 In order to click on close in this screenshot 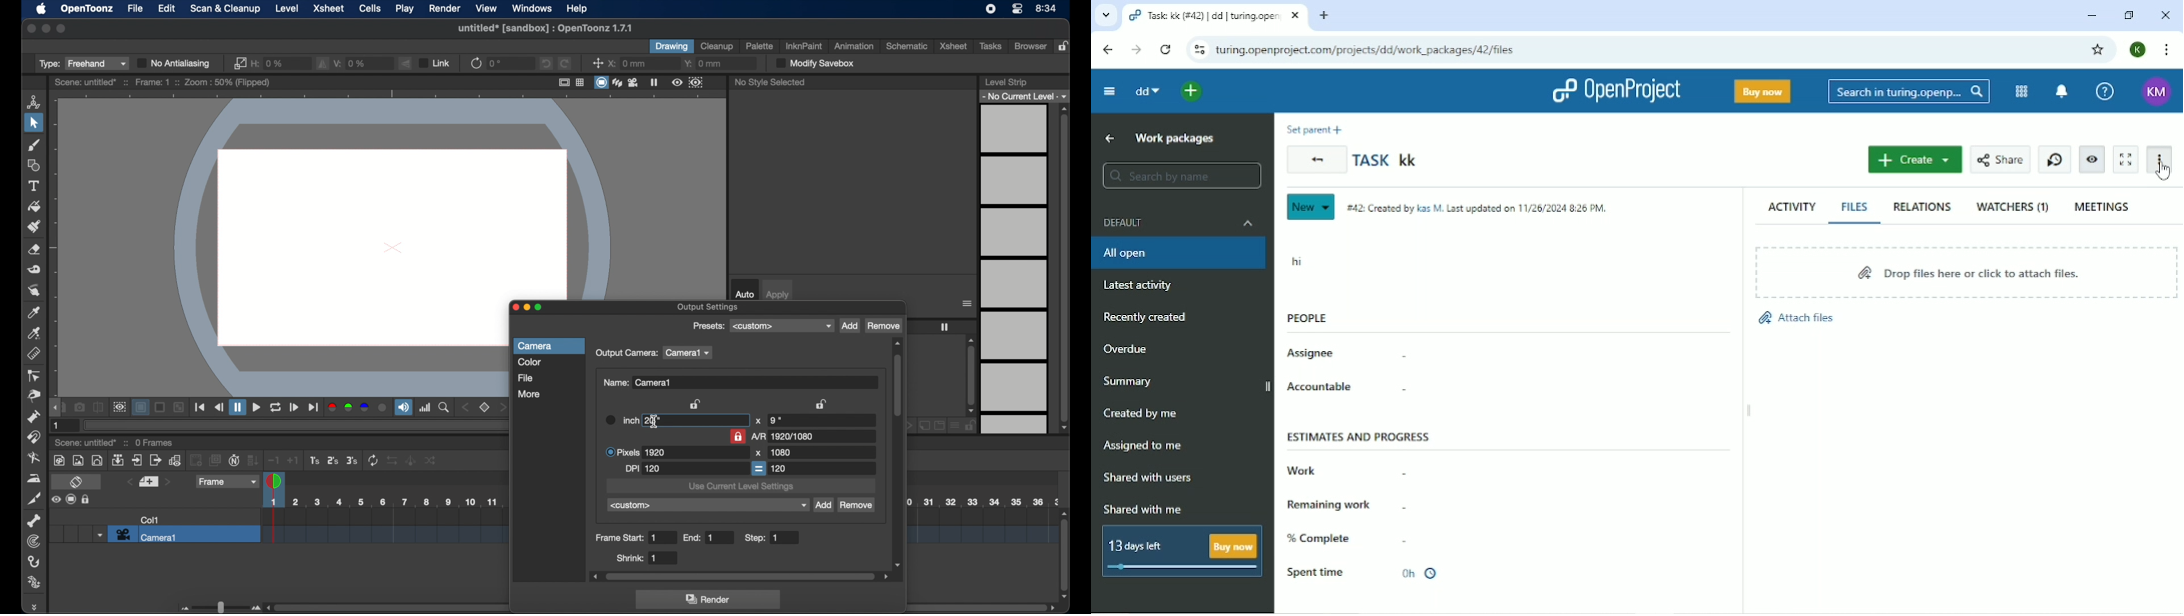, I will do `click(513, 309)`.